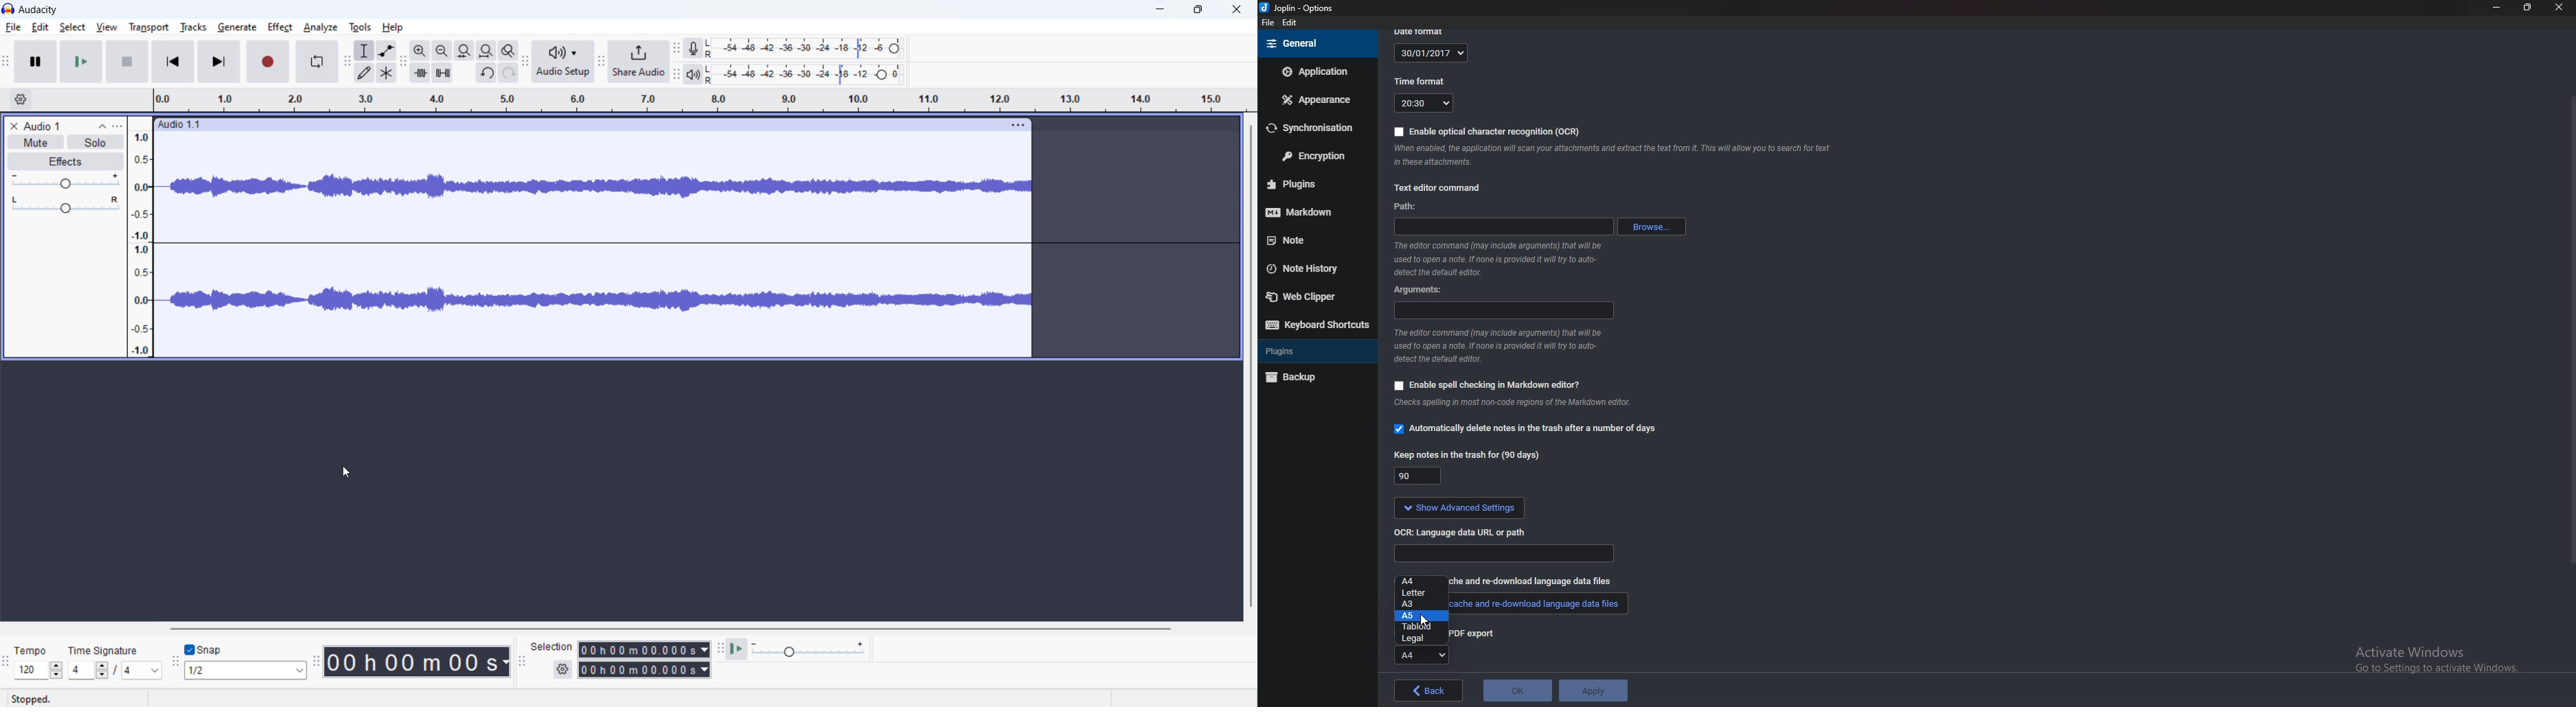 The width and height of the screenshot is (2576, 728). What do you see at coordinates (1311, 157) in the screenshot?
I see `Encryption` at bounding box center [1311, 157].